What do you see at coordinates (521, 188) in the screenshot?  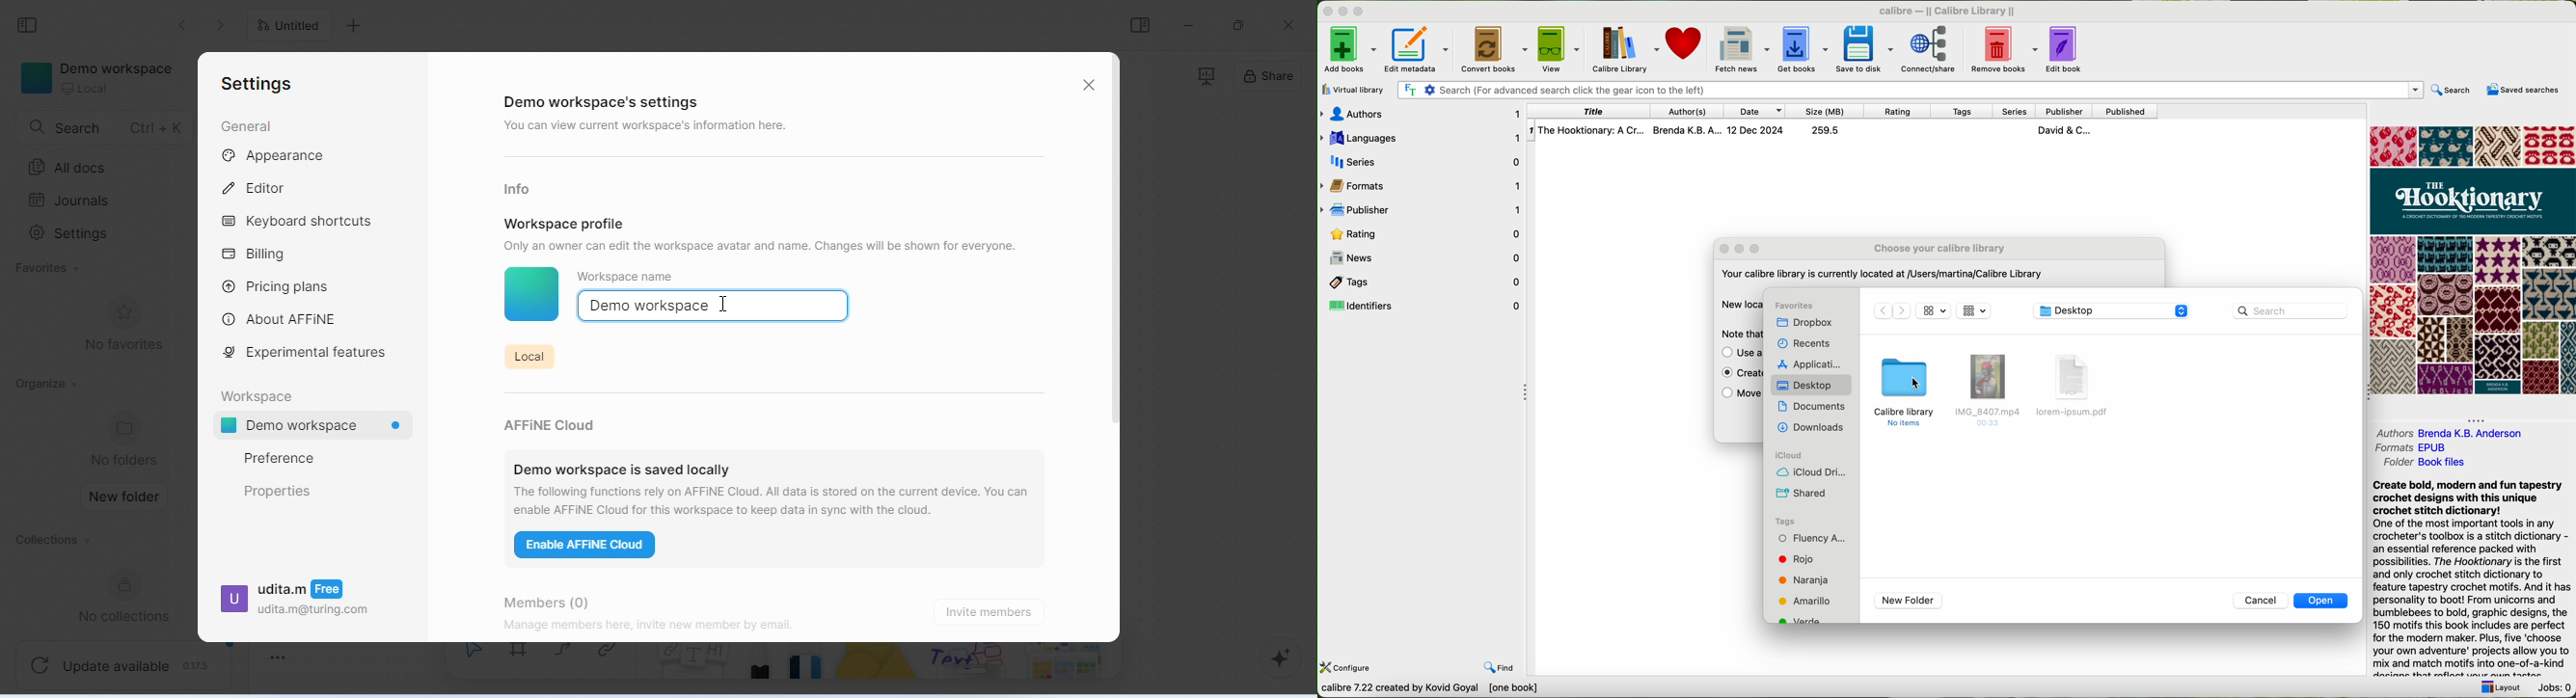 I see `info` at bounding box center [521, 188].